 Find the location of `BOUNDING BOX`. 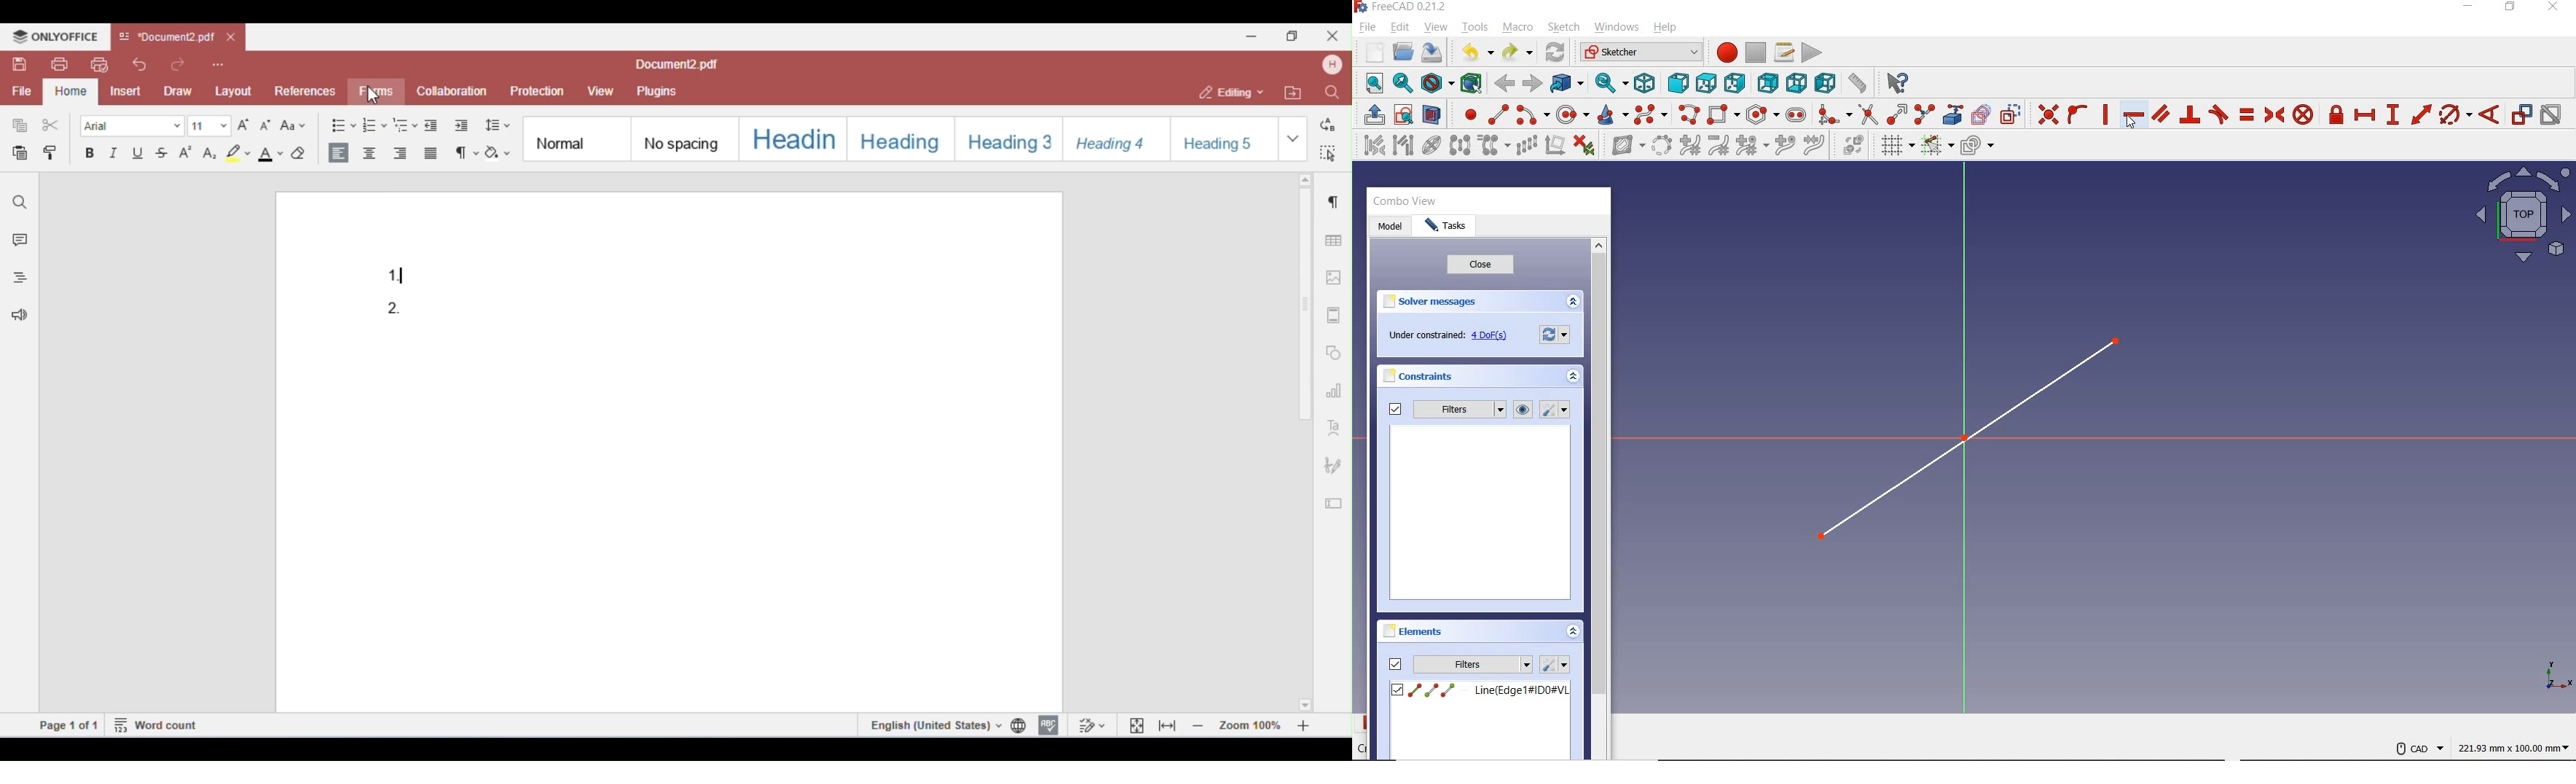

BOUNDING BOX is located at coordinates (1474, 84).